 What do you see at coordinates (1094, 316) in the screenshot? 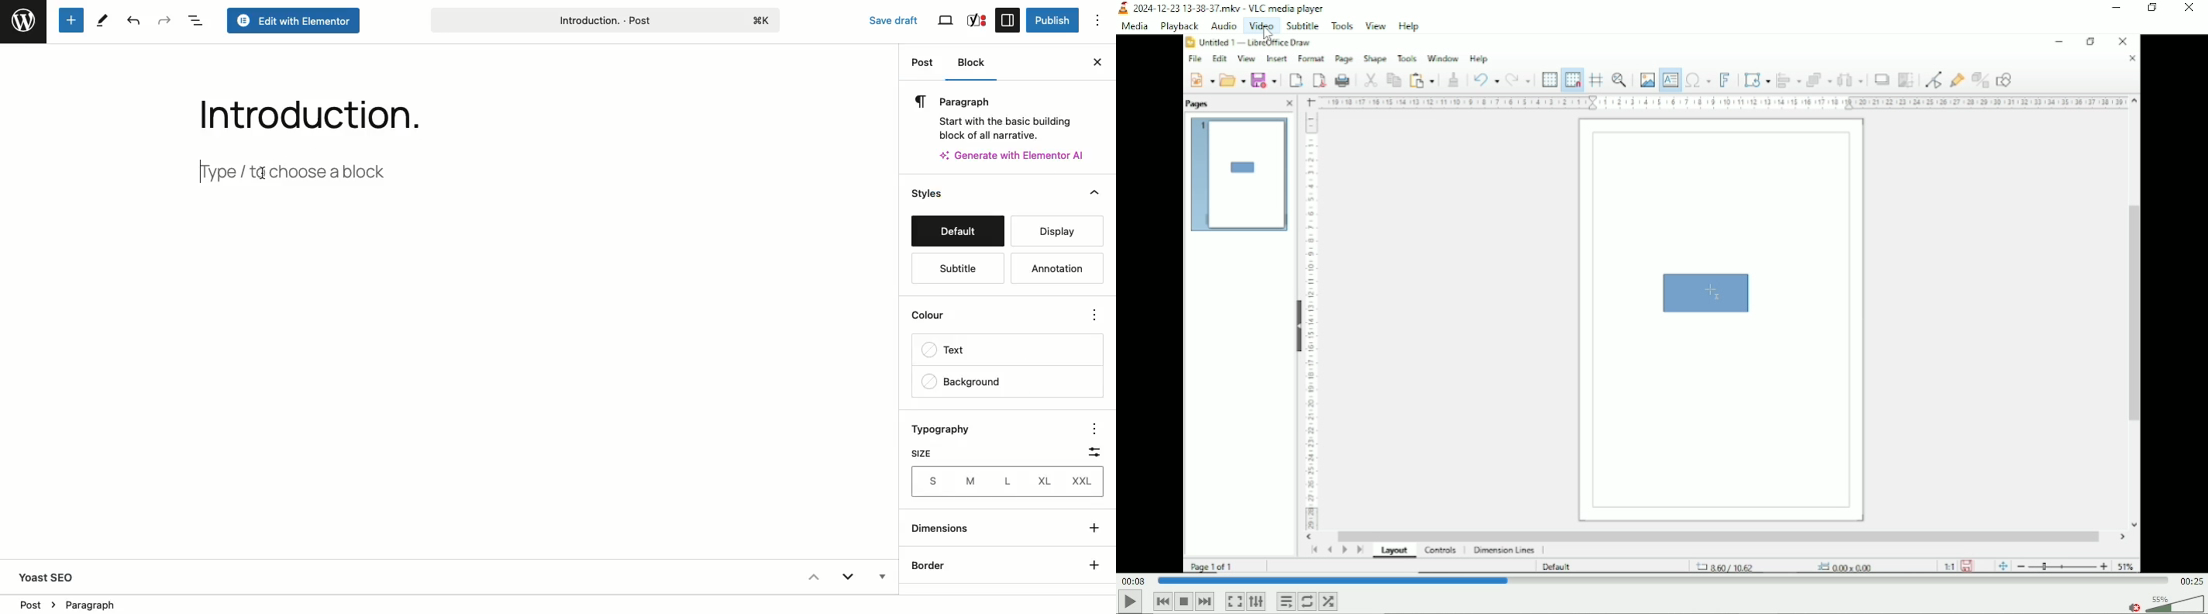
I see `Options` at bounding box center [1094, 316].